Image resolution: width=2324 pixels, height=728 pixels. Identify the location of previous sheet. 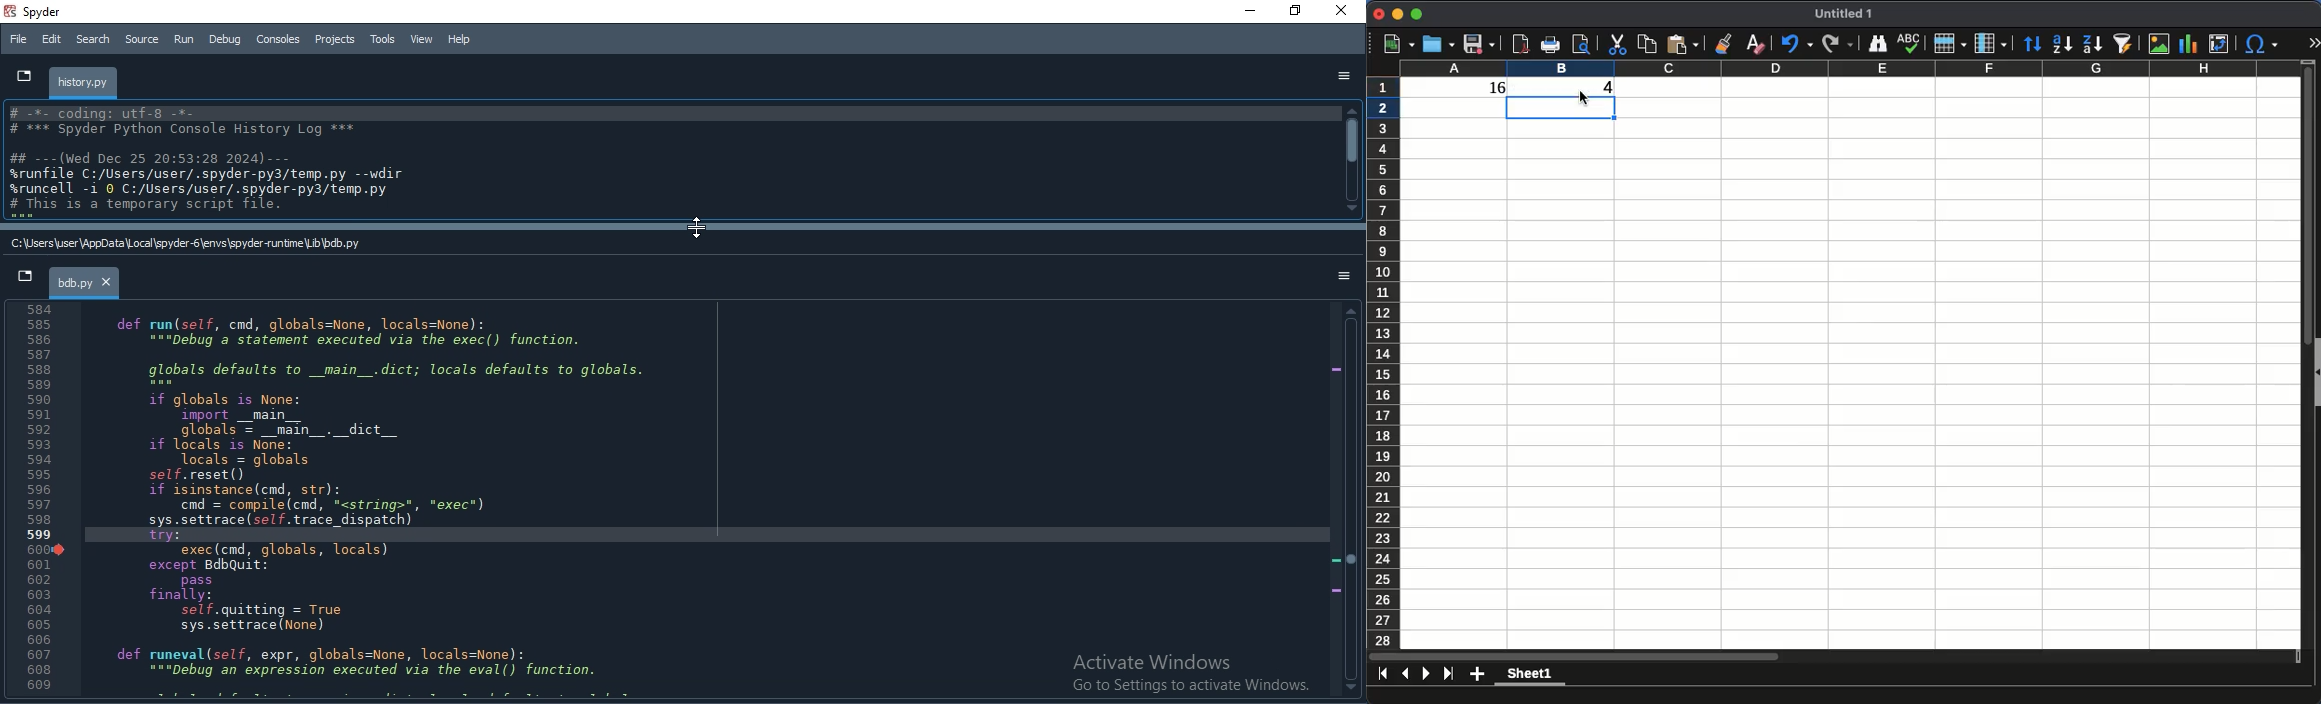
(1405, 674).